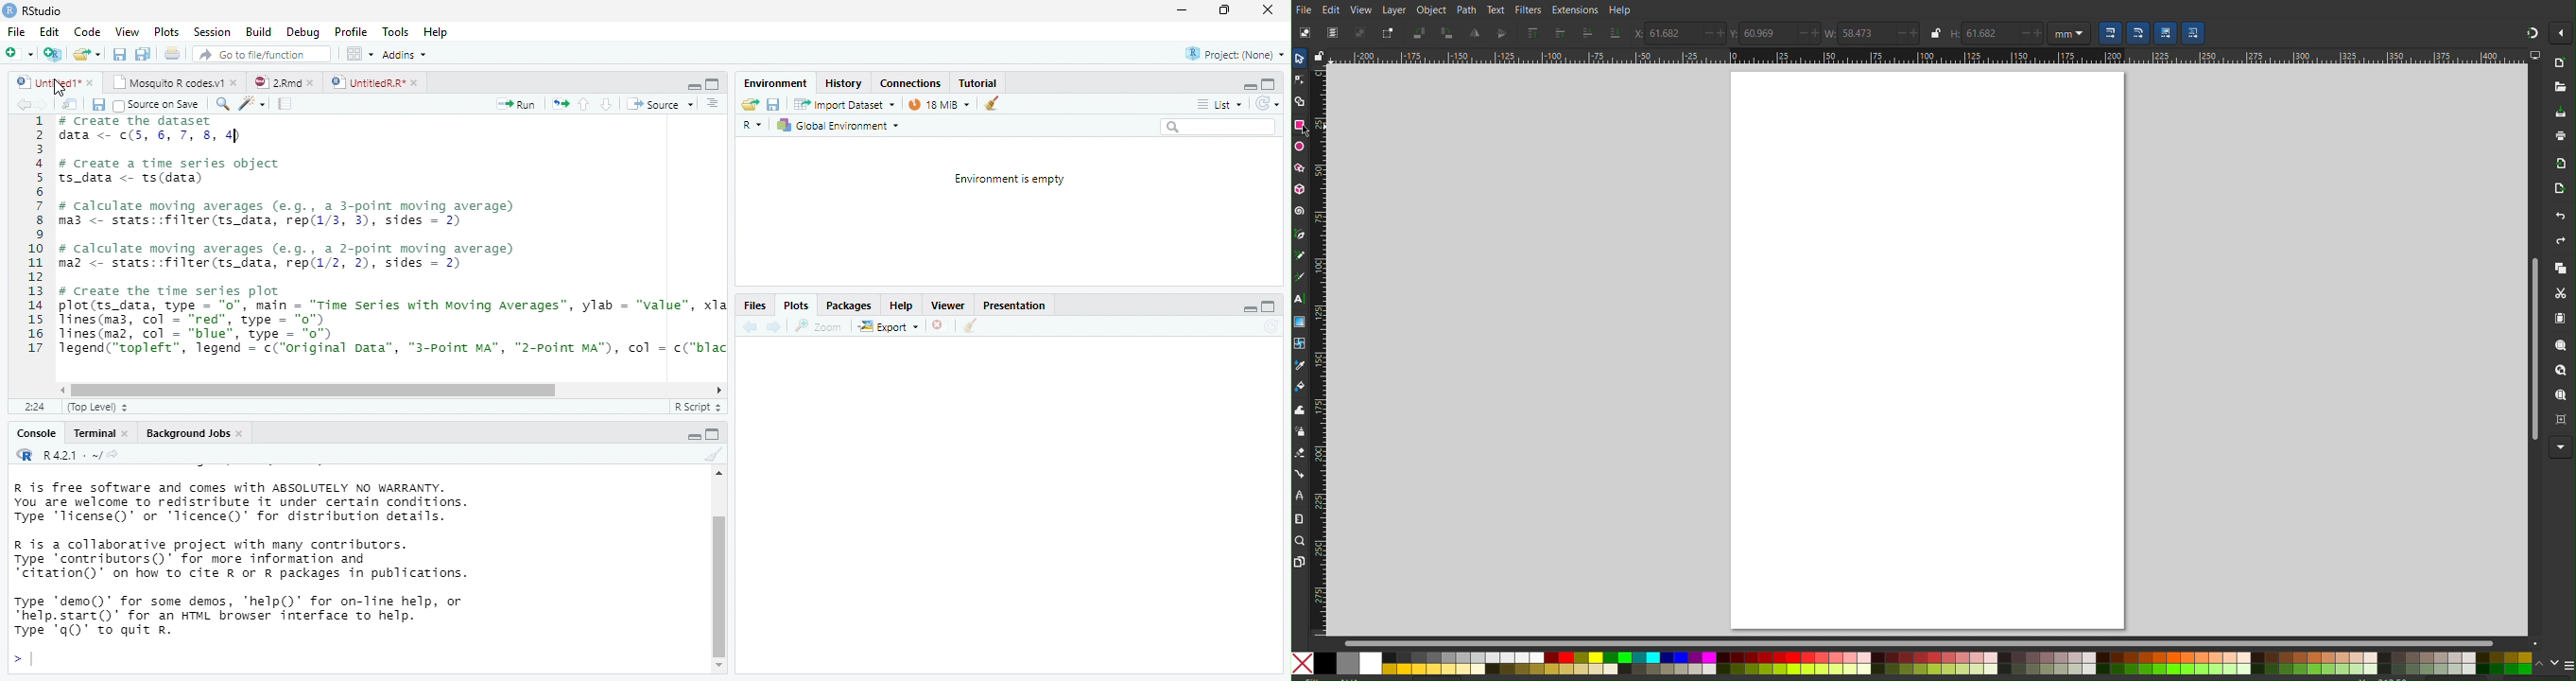 The height and width of the screenshot is (700, 2576). I want to click on menu, so click(2568, 665).